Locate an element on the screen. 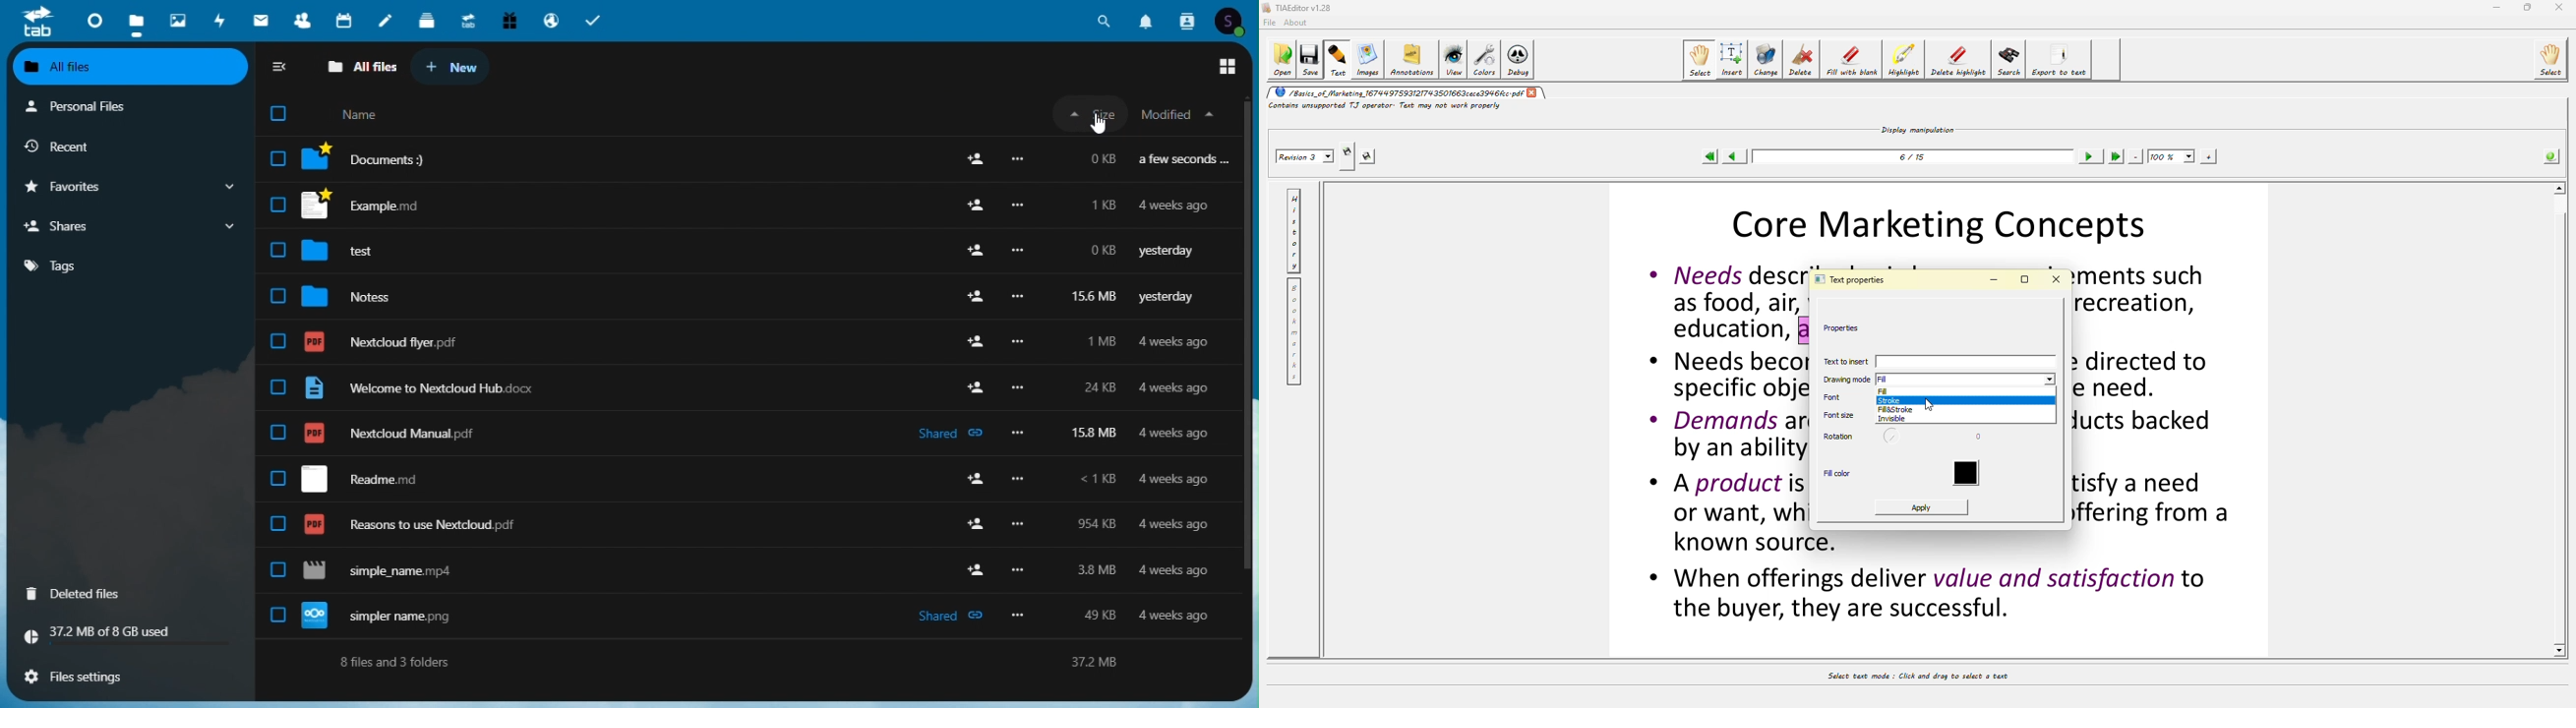 The width and height of the screenshot is (2576, 728). delete highlight is located at coordinates (1956, 58).